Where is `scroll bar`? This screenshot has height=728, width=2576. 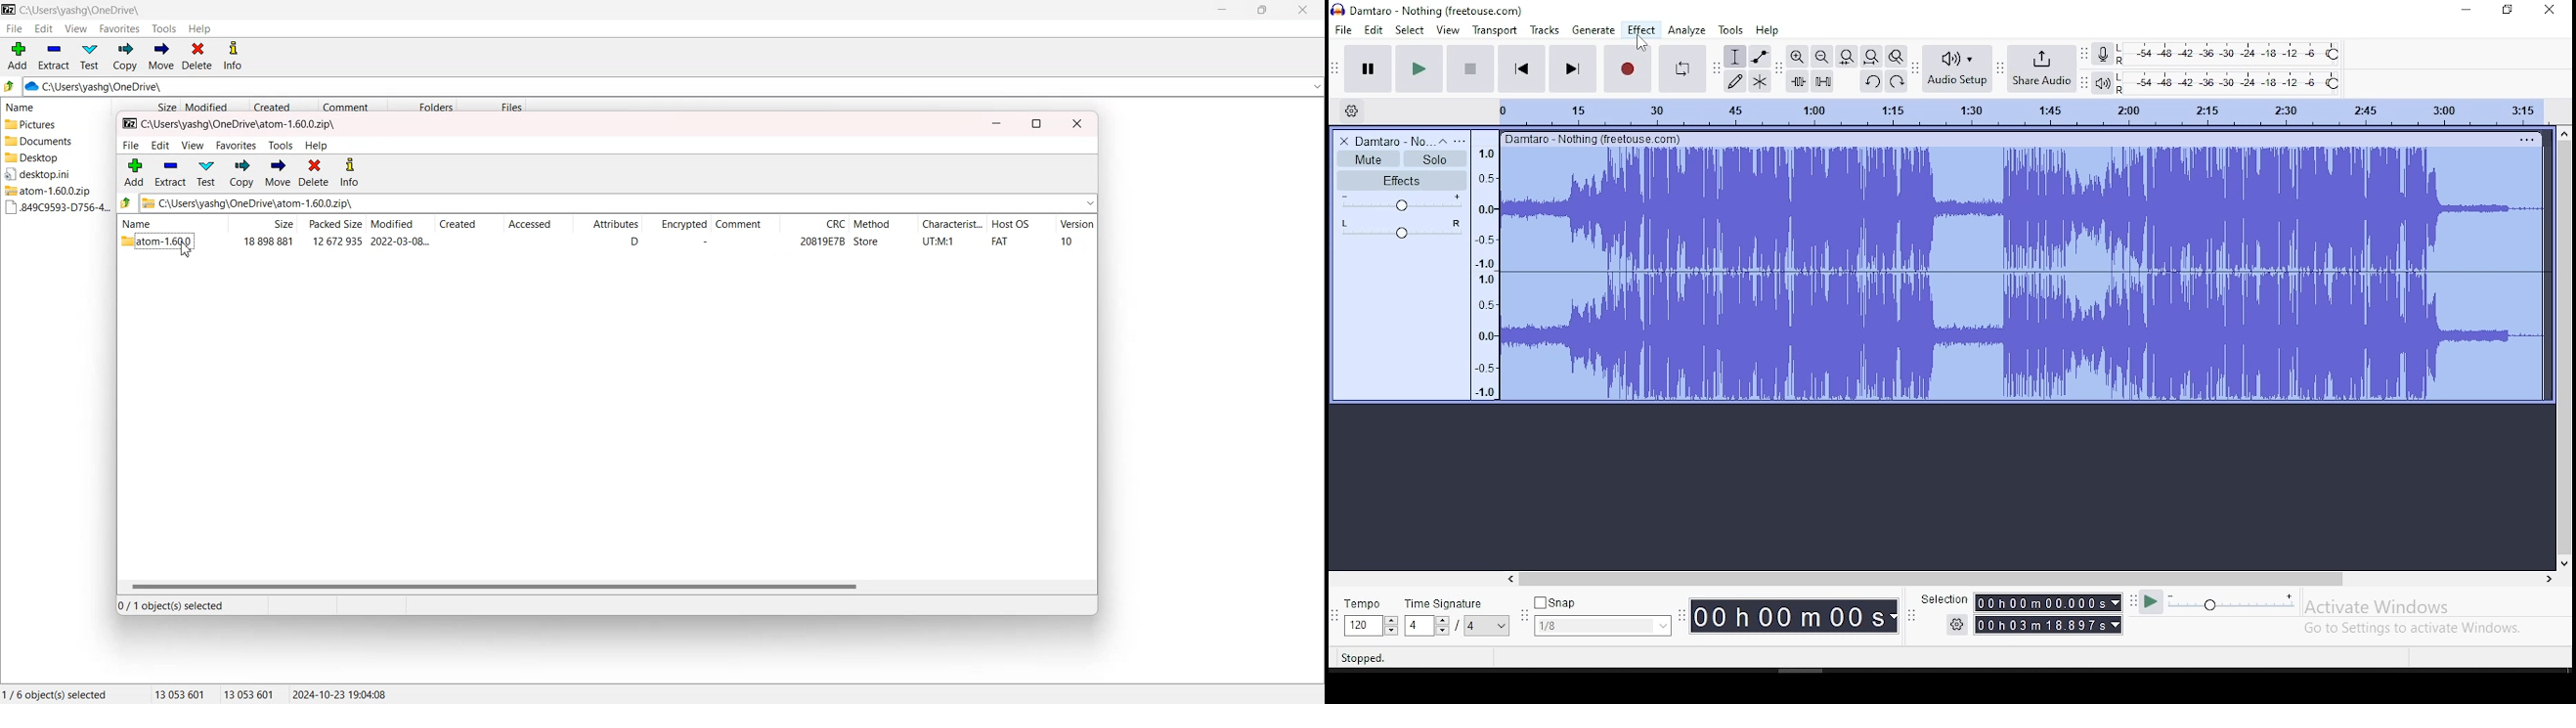 scroll bar is located at coordinates (2032, 580).